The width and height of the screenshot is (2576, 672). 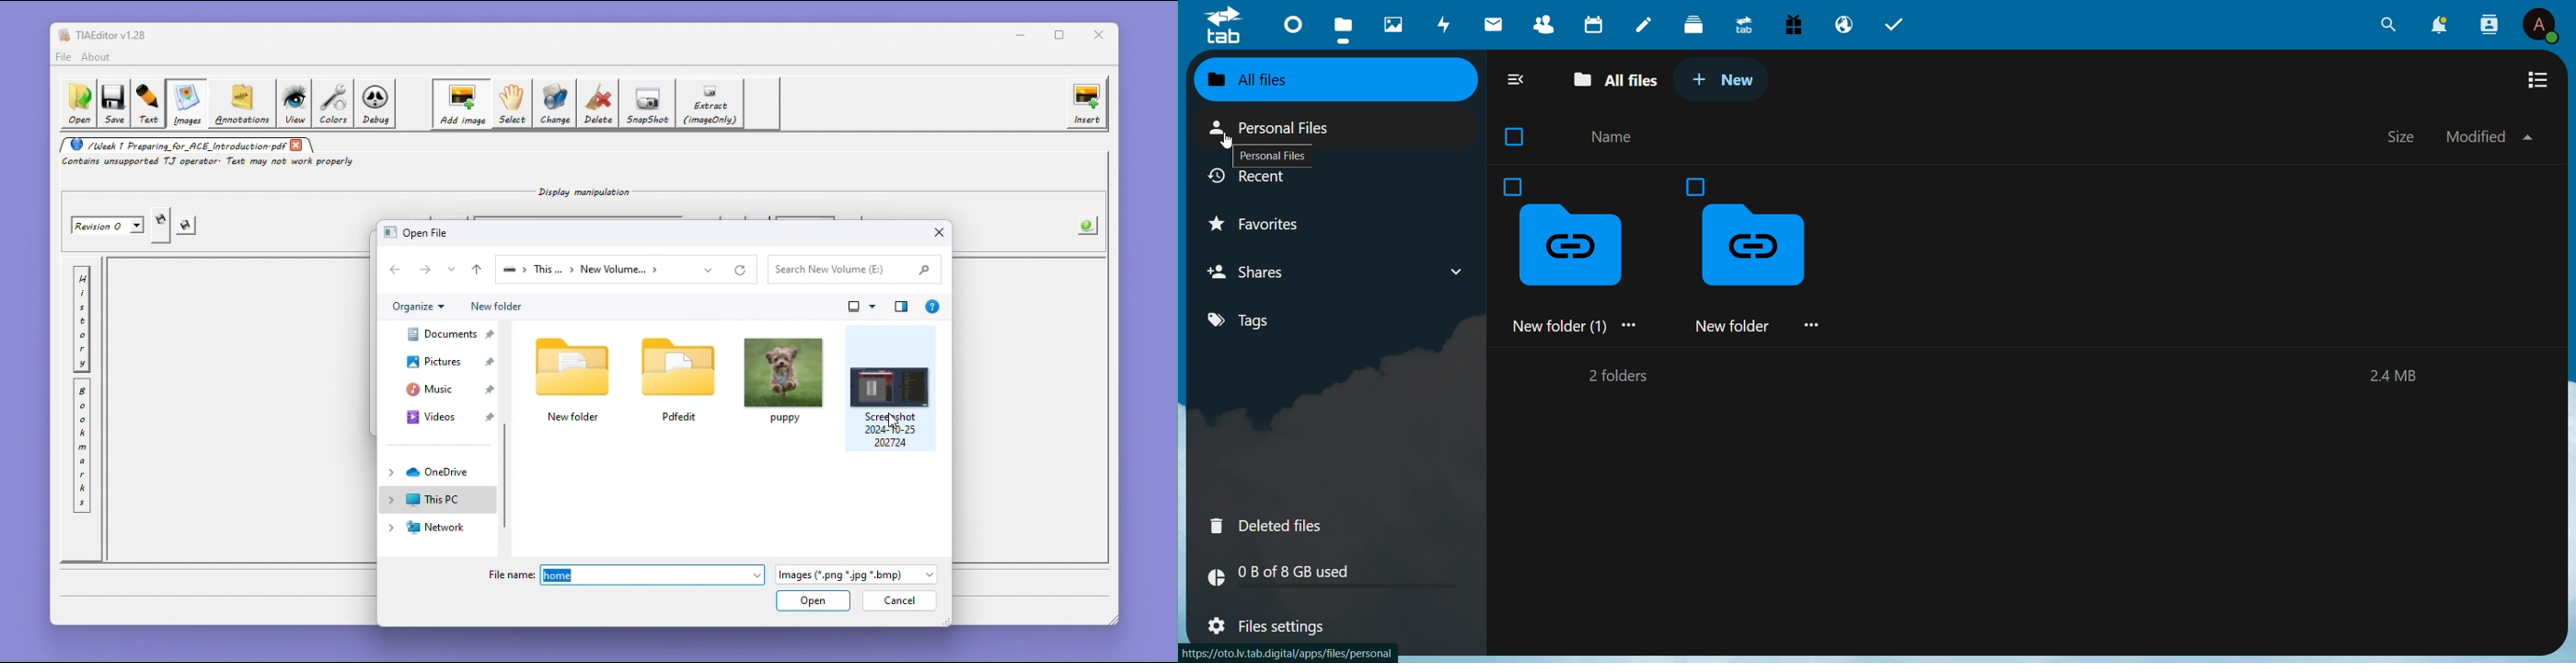 What do you see at coordinates (1742, 26) in the screenshot?
I see `upgrade` at bounding box center [1742, 26].